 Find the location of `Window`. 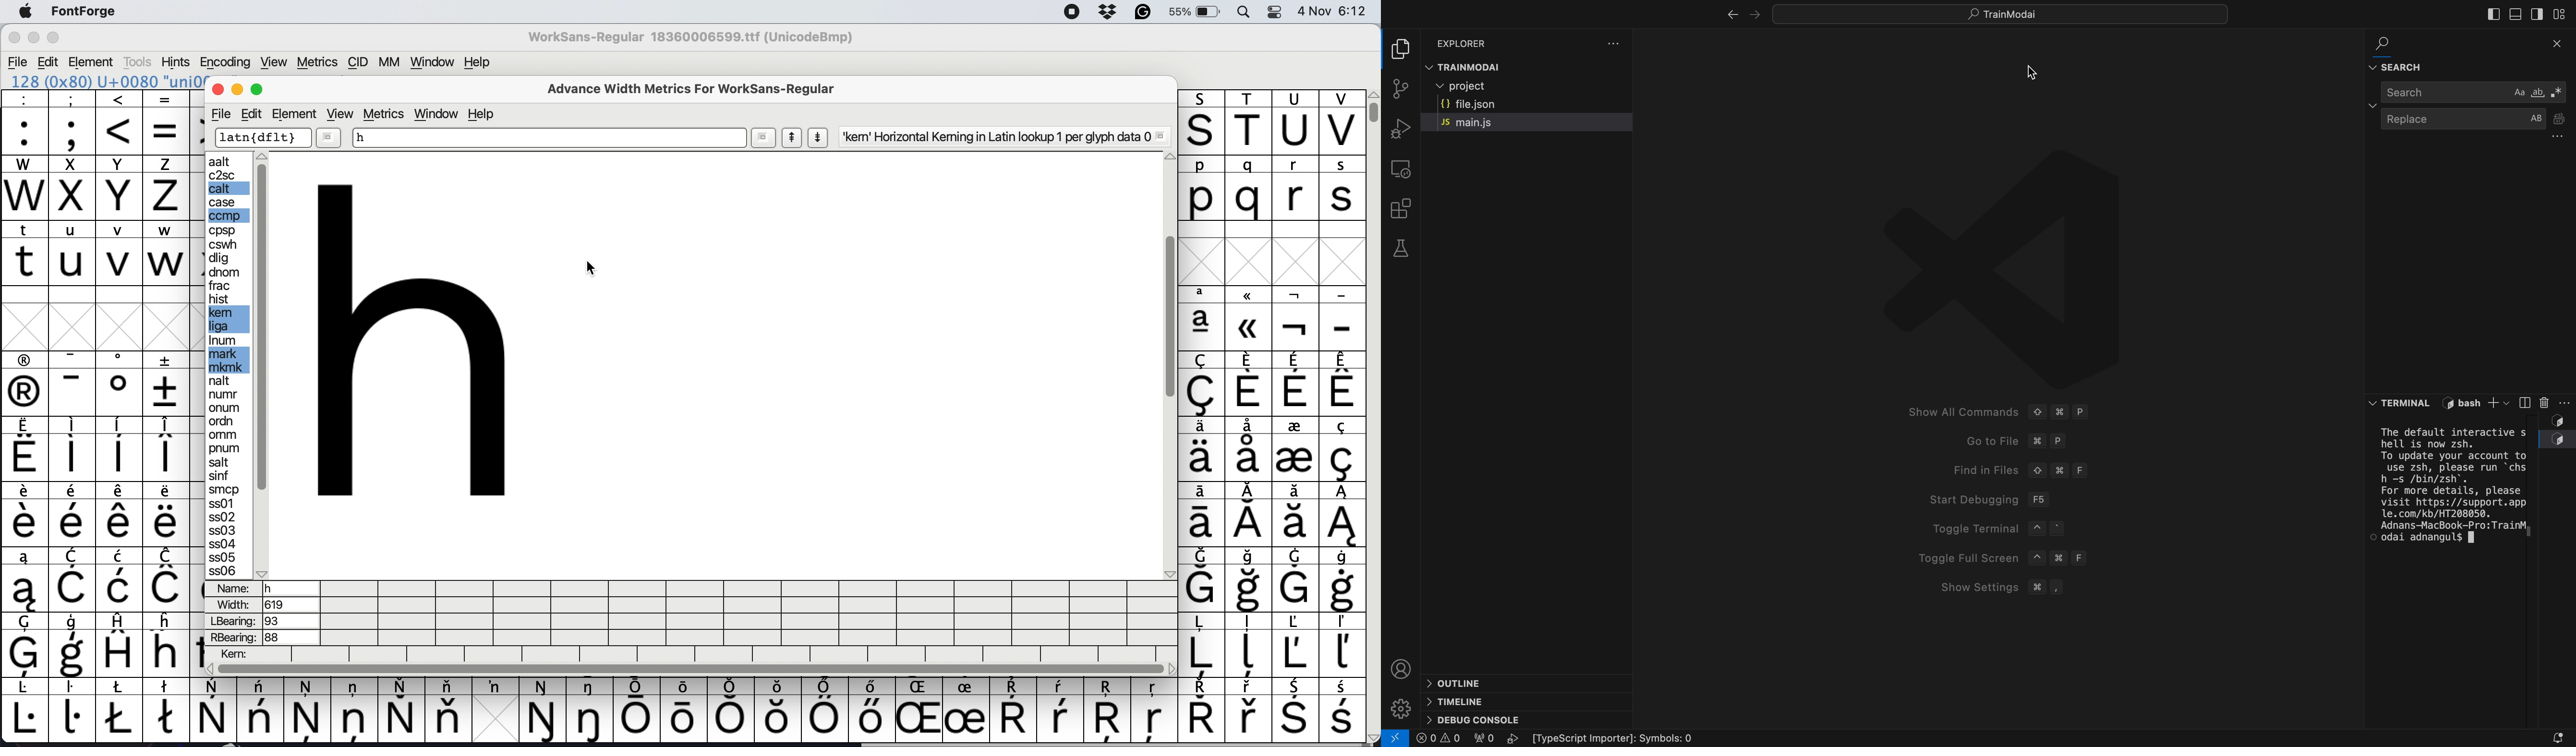

Window is located at coordinates (433, 61).